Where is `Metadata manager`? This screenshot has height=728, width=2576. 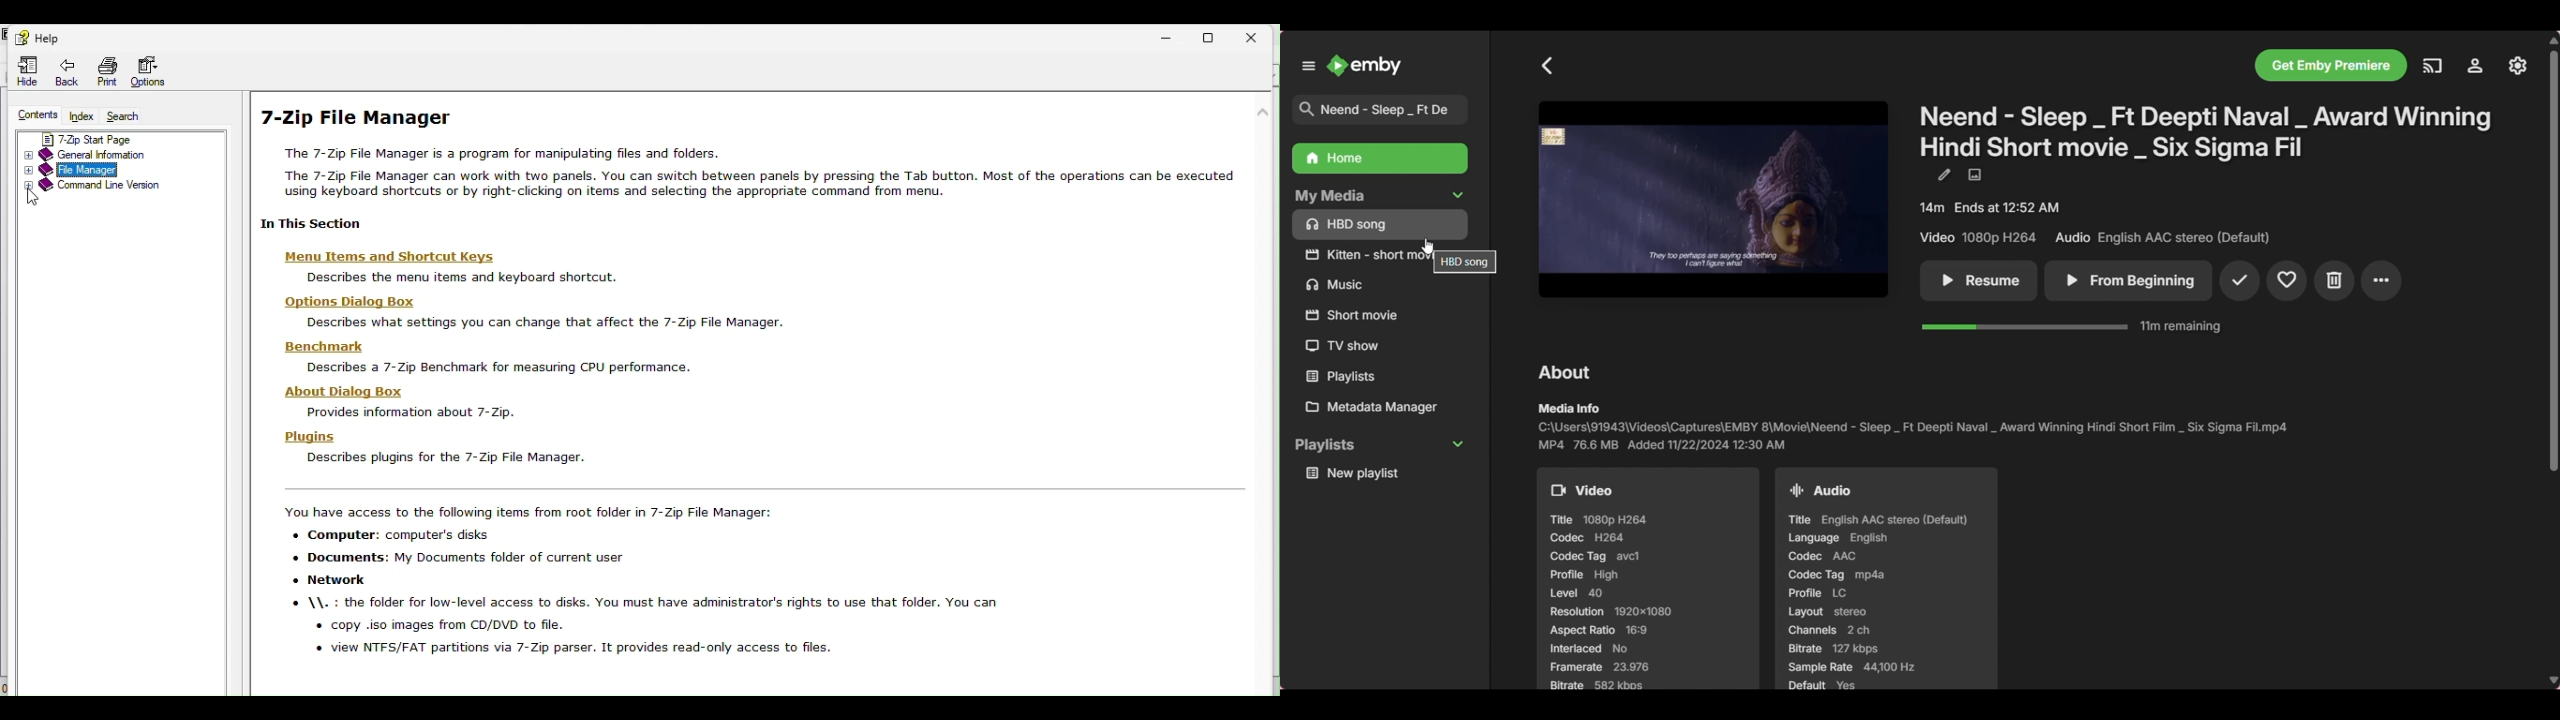
Metadata manager is located at coordinates (1385, 407).